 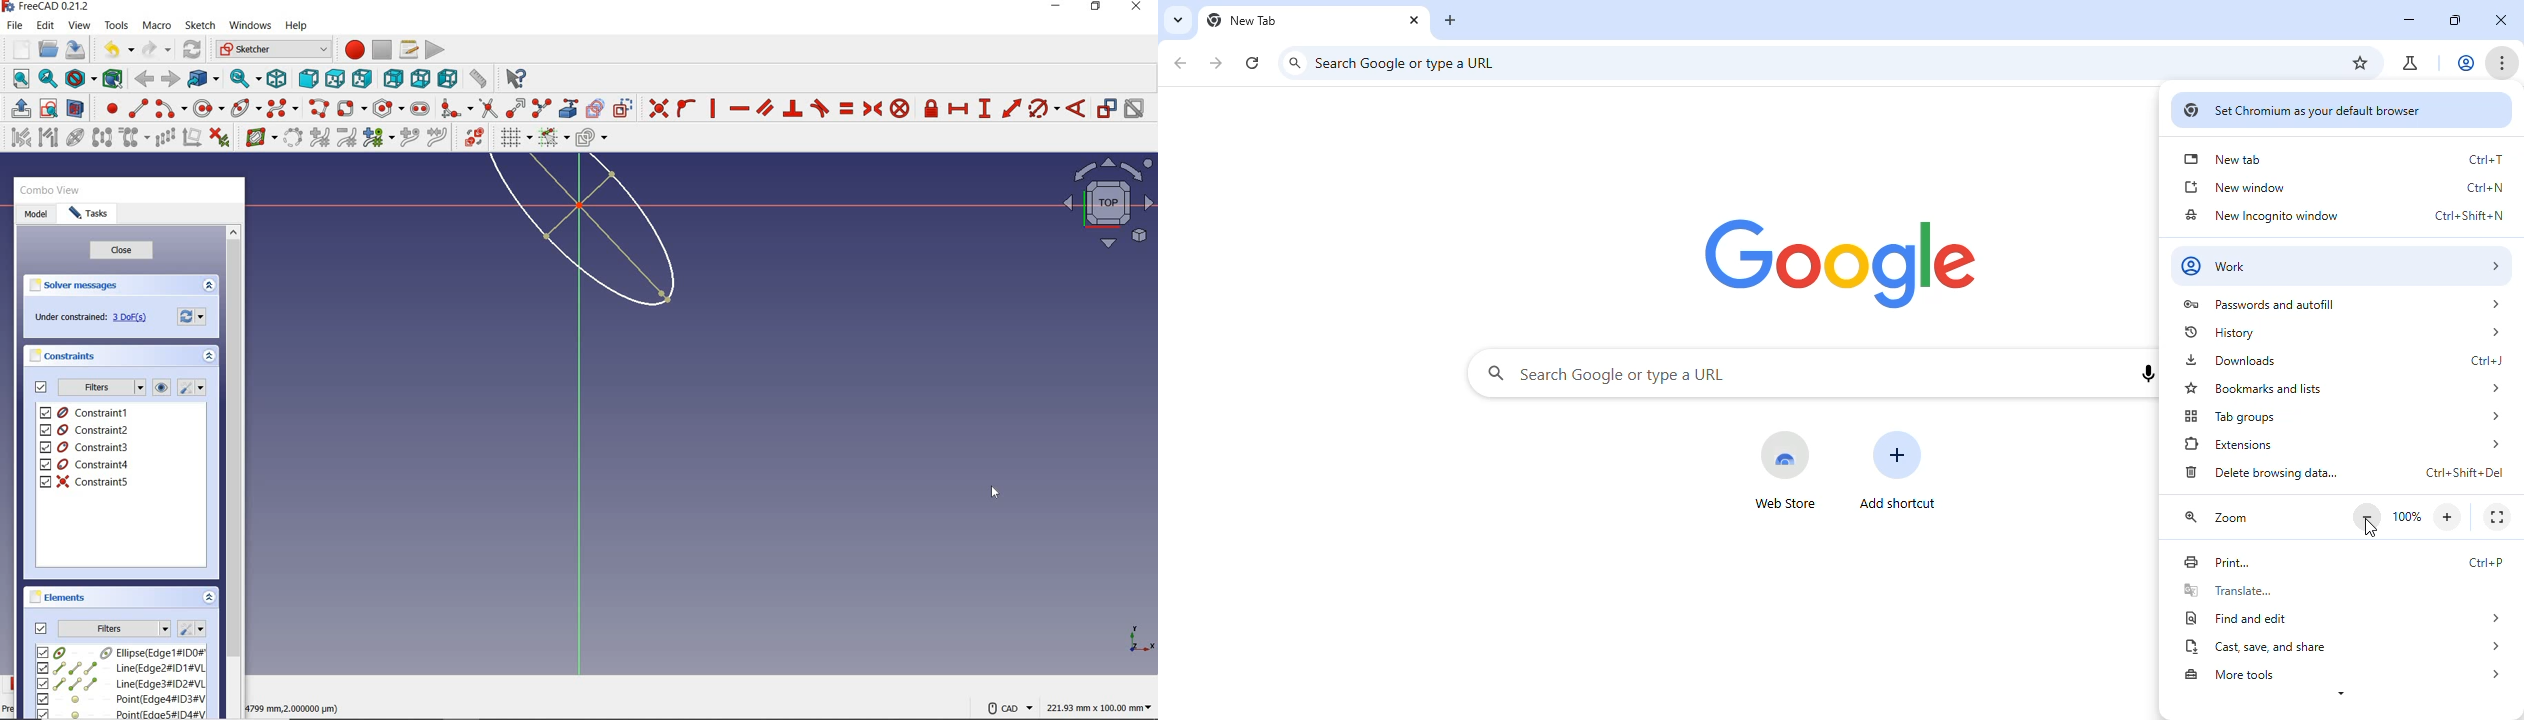 I want to click on constraint3, so click(x=86, y=448).